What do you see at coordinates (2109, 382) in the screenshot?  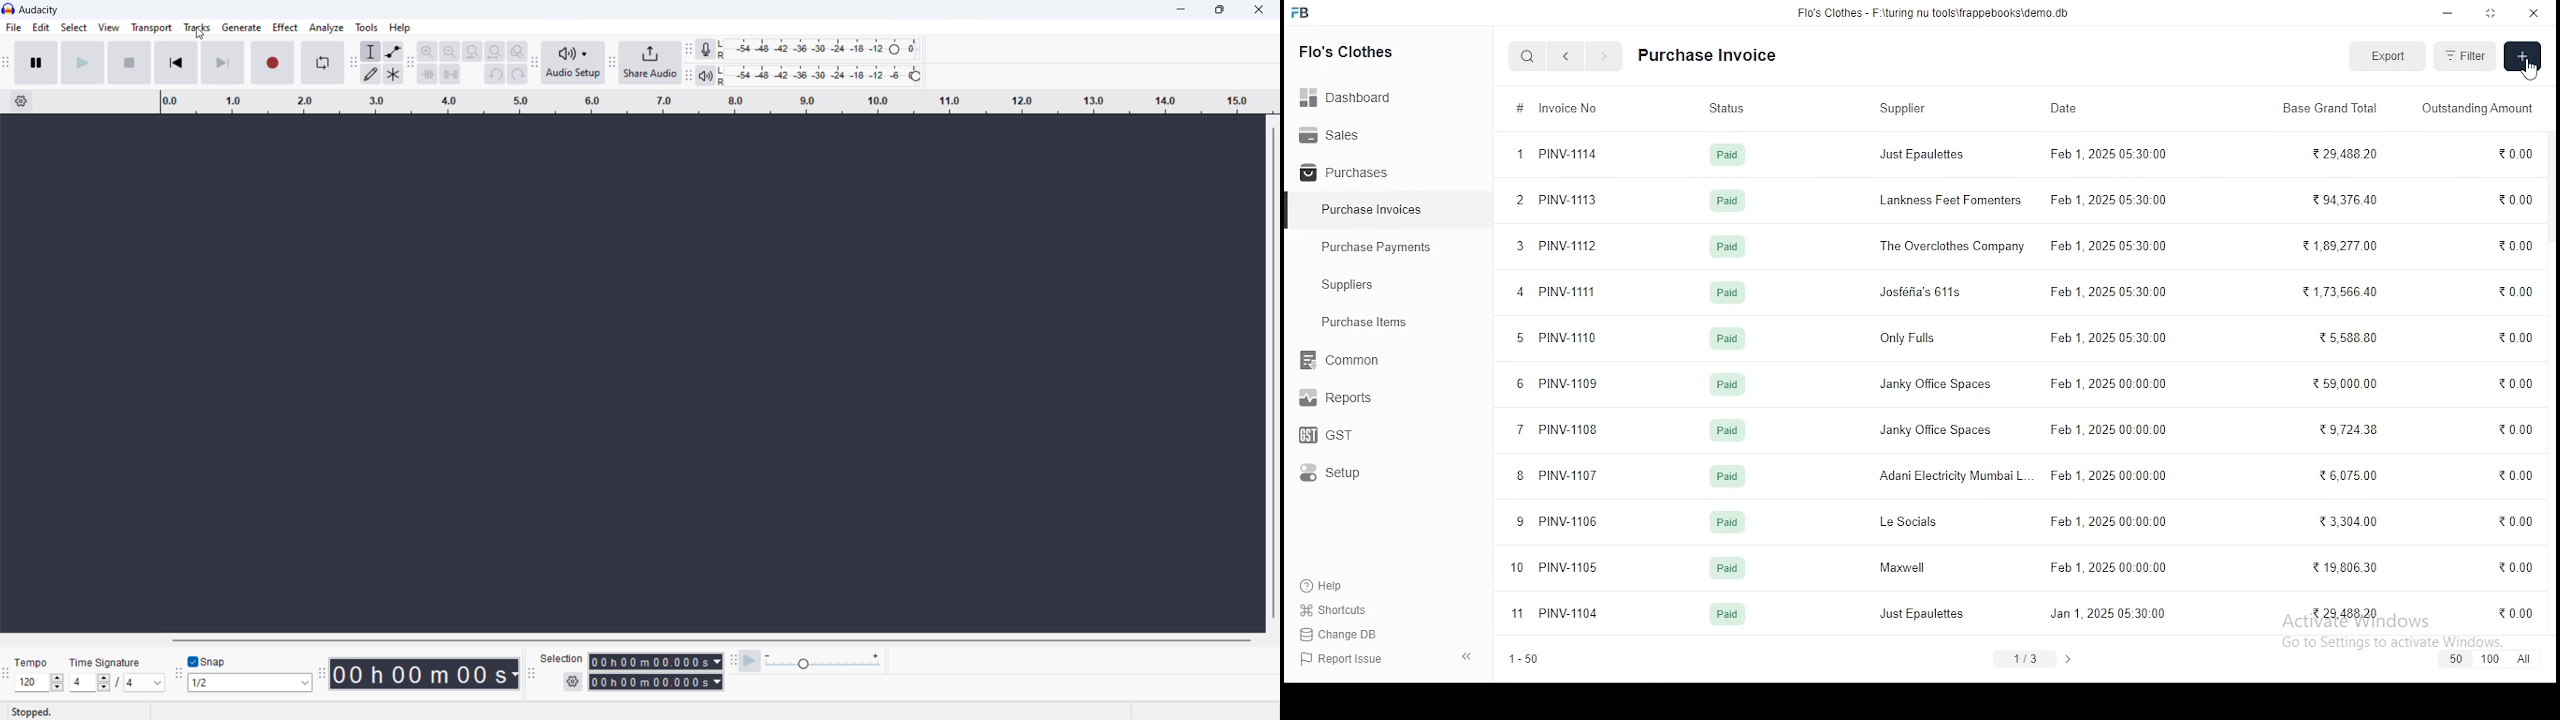 I see `feb 1, 2025 05:30:00` at bounding box center [2109, 382].